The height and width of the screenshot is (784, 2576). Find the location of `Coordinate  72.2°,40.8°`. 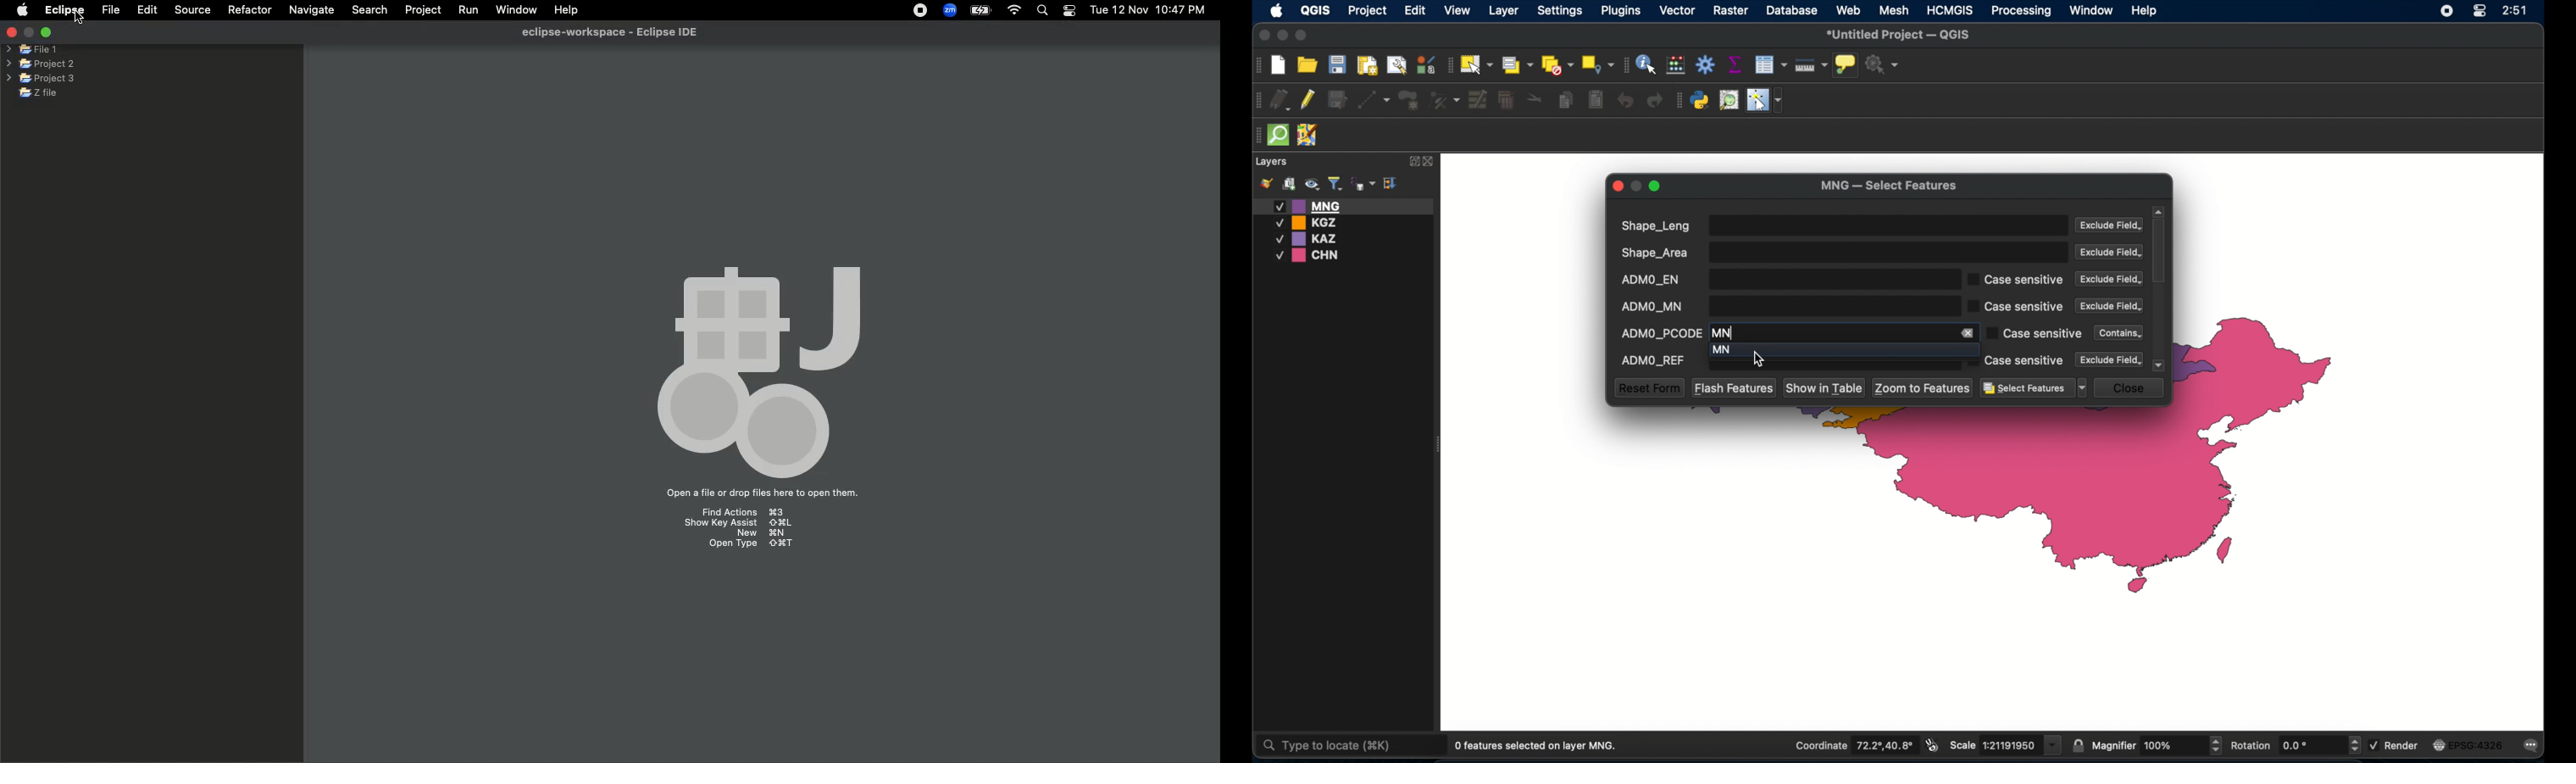

Coordinate  72.2°,40.8° is located at coordinates (1852, 745).